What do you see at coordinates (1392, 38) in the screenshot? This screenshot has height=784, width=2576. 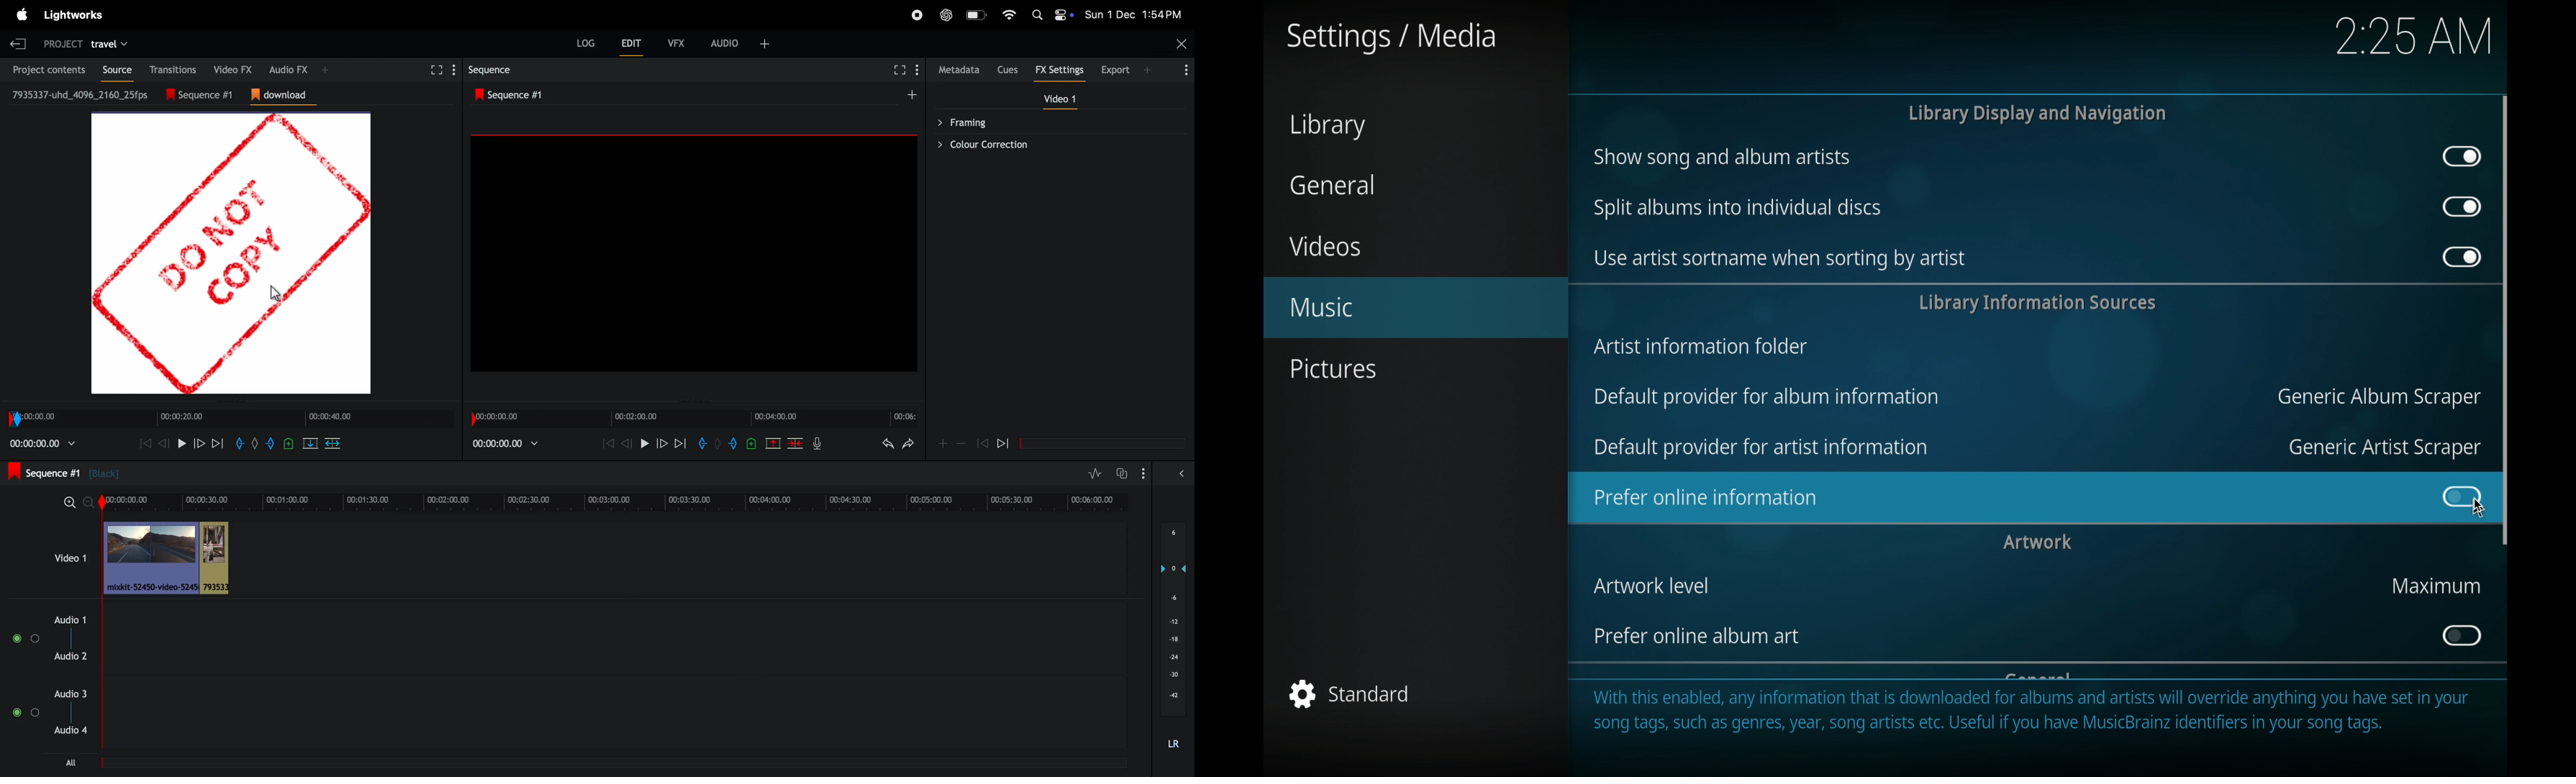 I see `settings/media` at bounding box center [1392, 38].